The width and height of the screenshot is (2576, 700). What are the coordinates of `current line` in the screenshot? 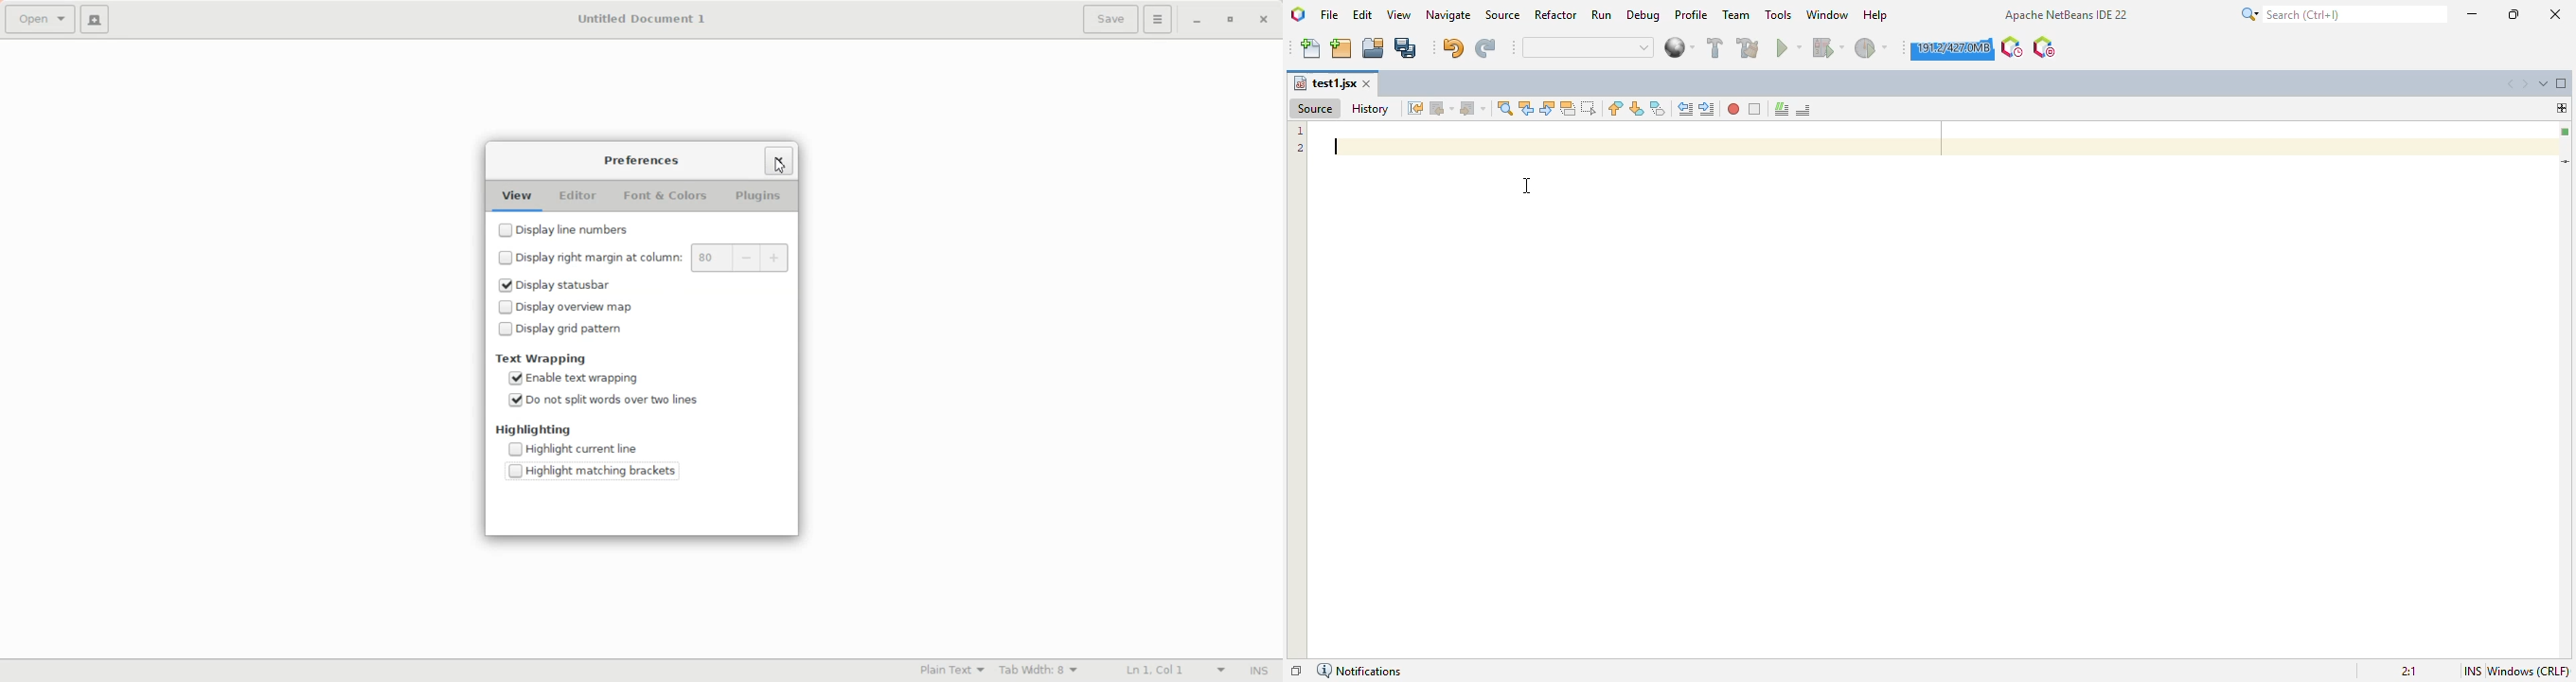 It's located at (2566, 161).